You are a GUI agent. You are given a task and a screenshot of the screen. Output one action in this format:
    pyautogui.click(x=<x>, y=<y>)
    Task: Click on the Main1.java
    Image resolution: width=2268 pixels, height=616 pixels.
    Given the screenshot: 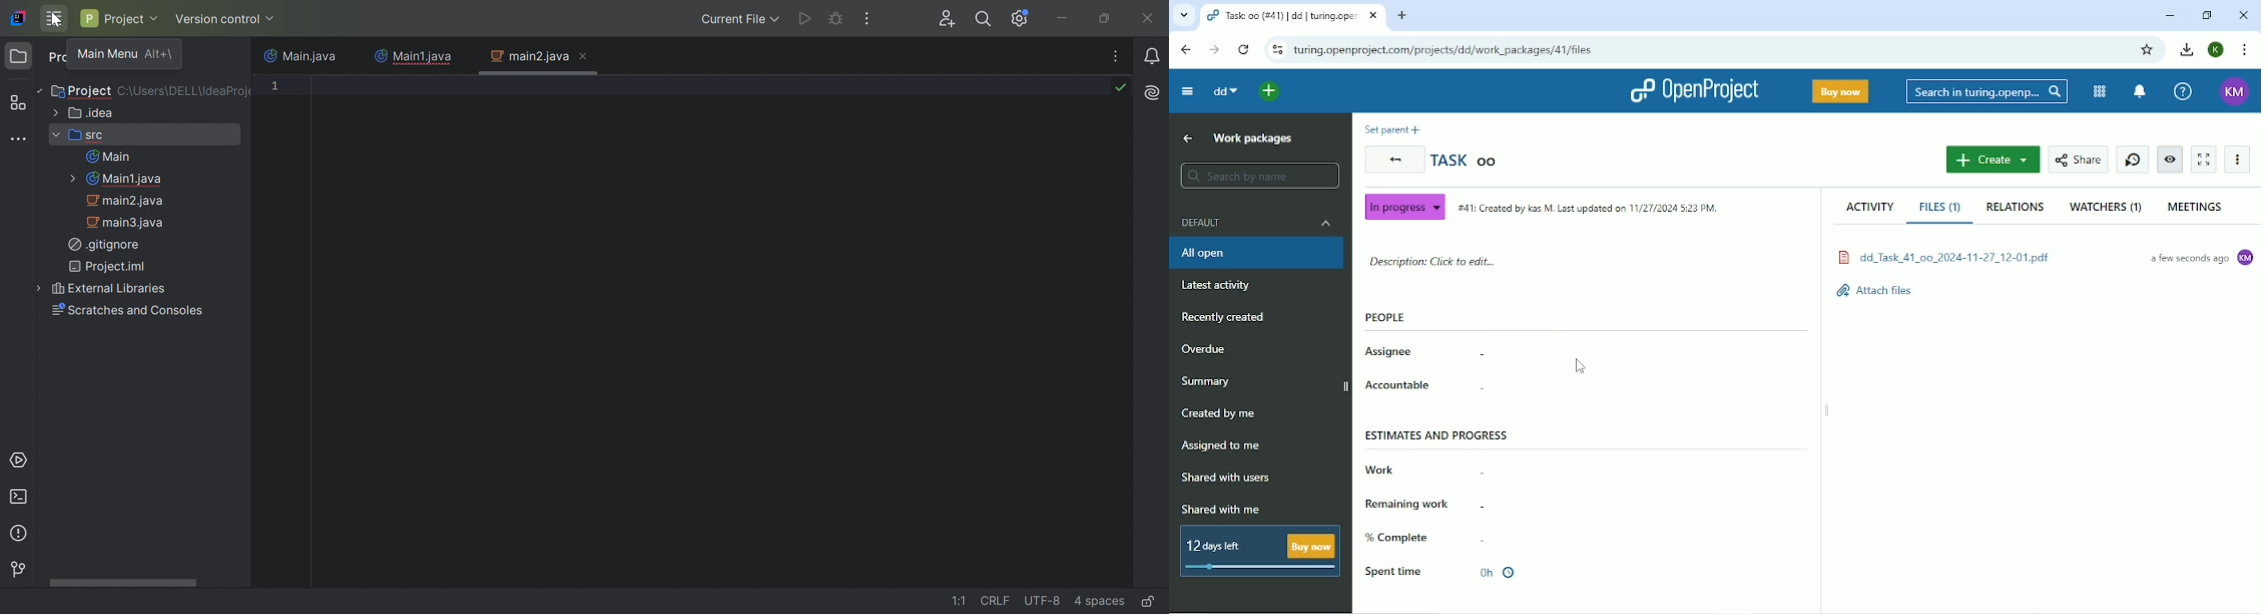 What is the action you would take?
    pyautogui.click(x=114, y=179)
    